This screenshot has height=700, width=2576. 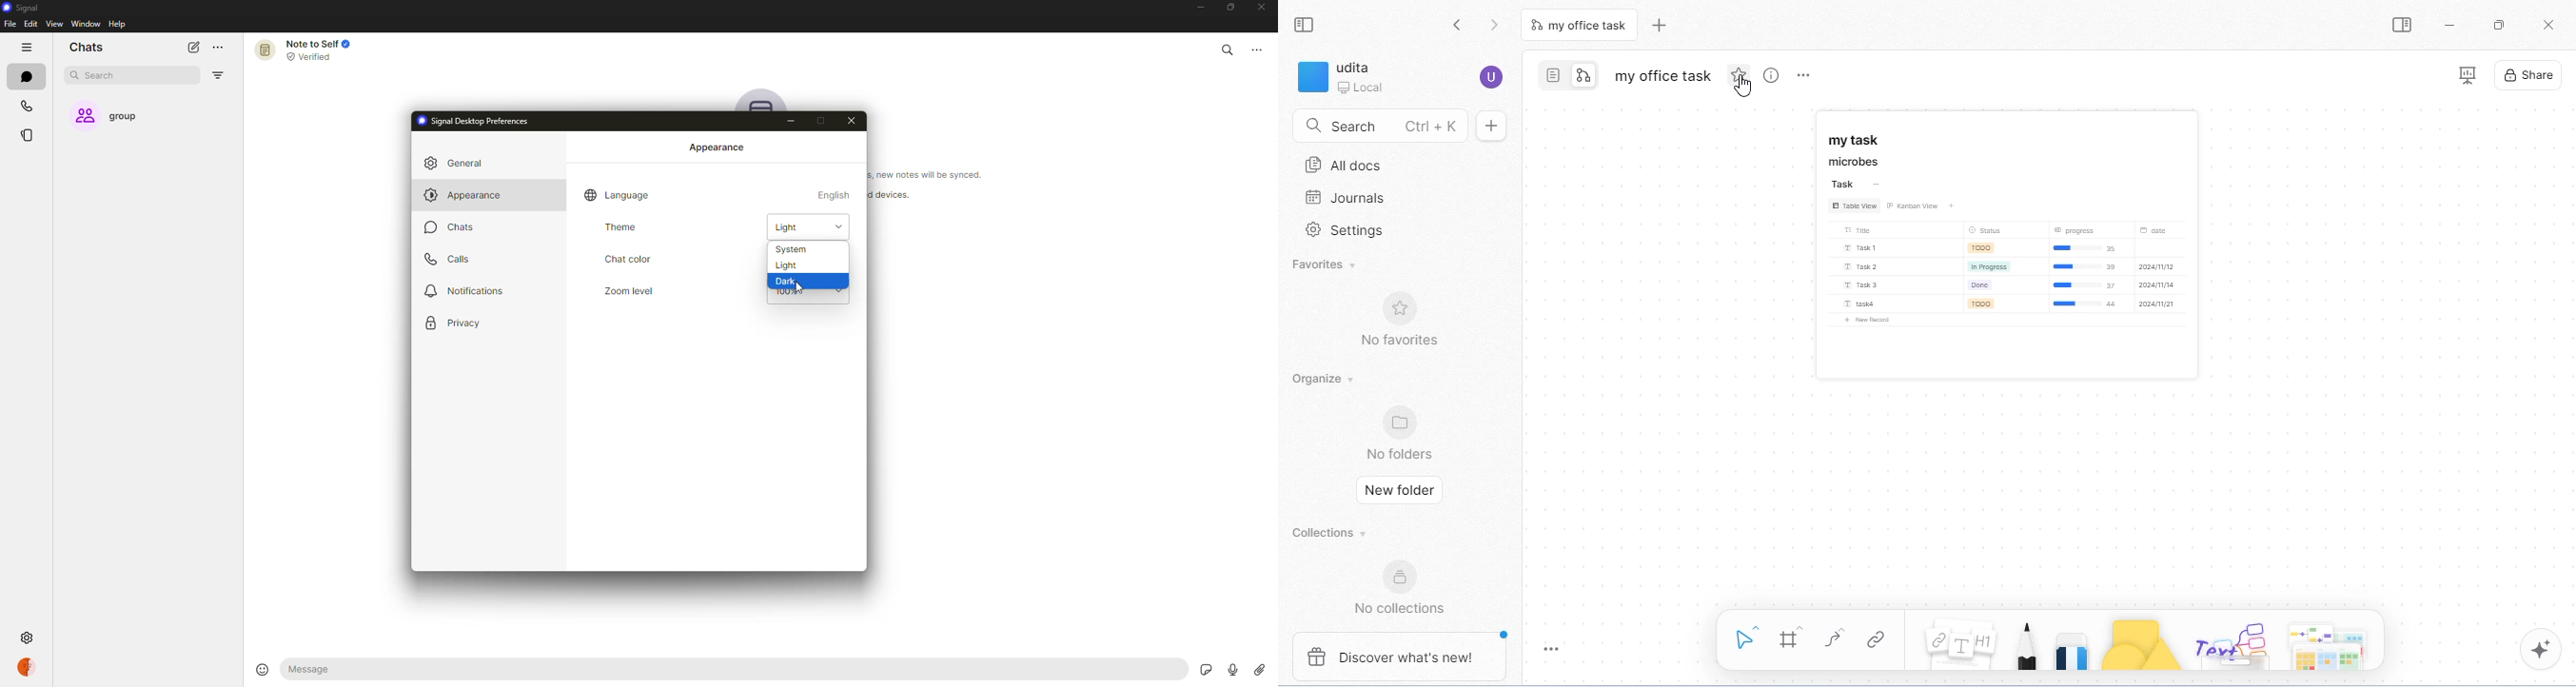 I want to click on pencil, so click(x=2025, y=642).